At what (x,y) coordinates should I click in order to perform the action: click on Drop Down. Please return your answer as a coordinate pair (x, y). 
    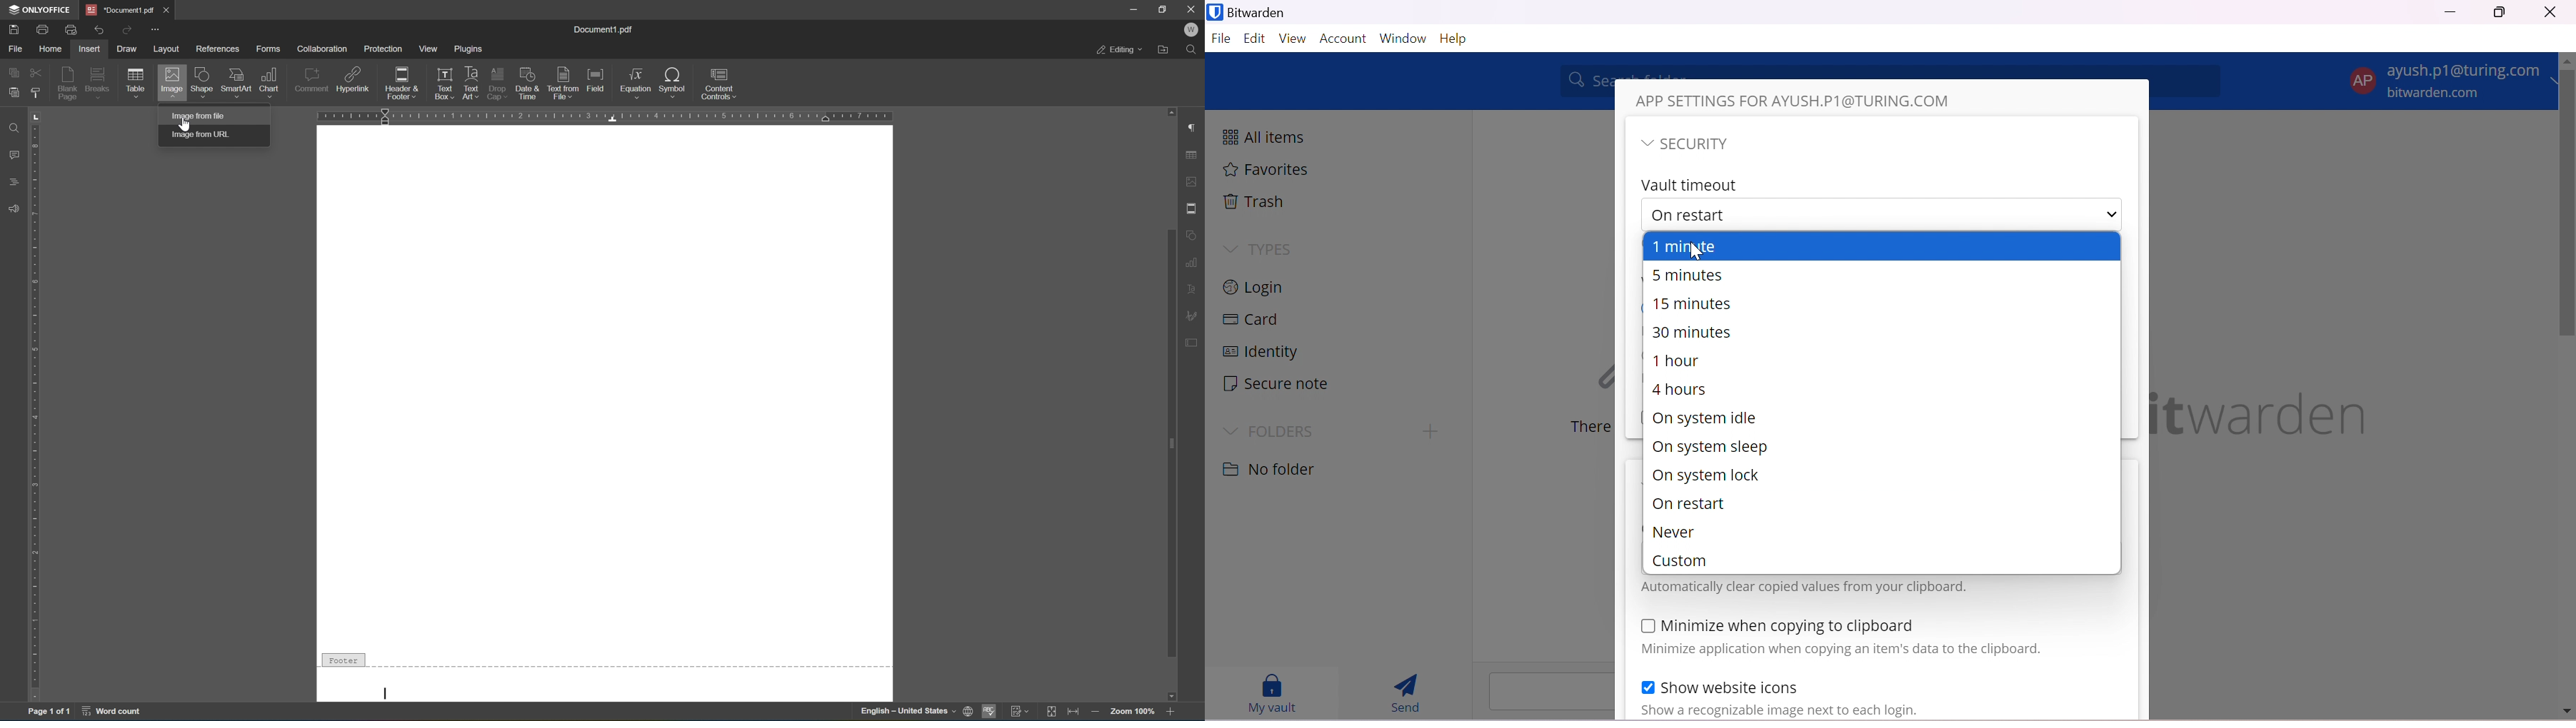
    Looking at the image, I should click on (1229, 249).